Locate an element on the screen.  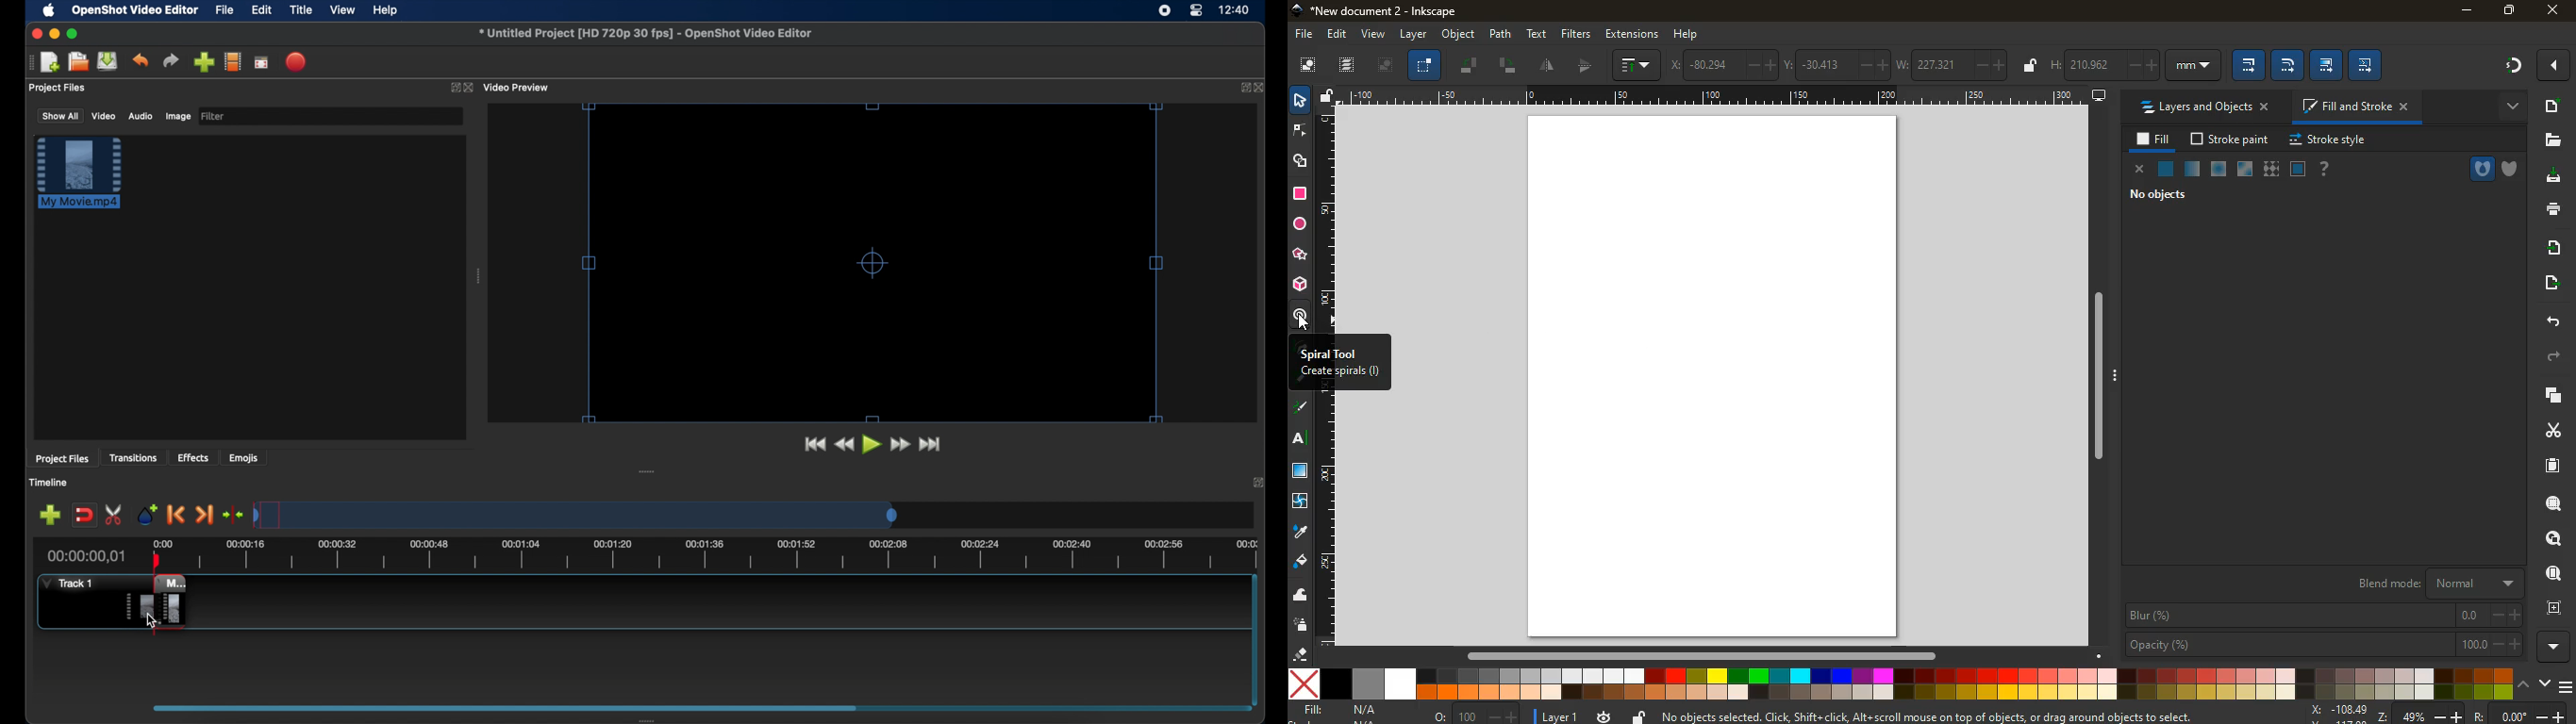
color is located at coordinates (1900, 684).